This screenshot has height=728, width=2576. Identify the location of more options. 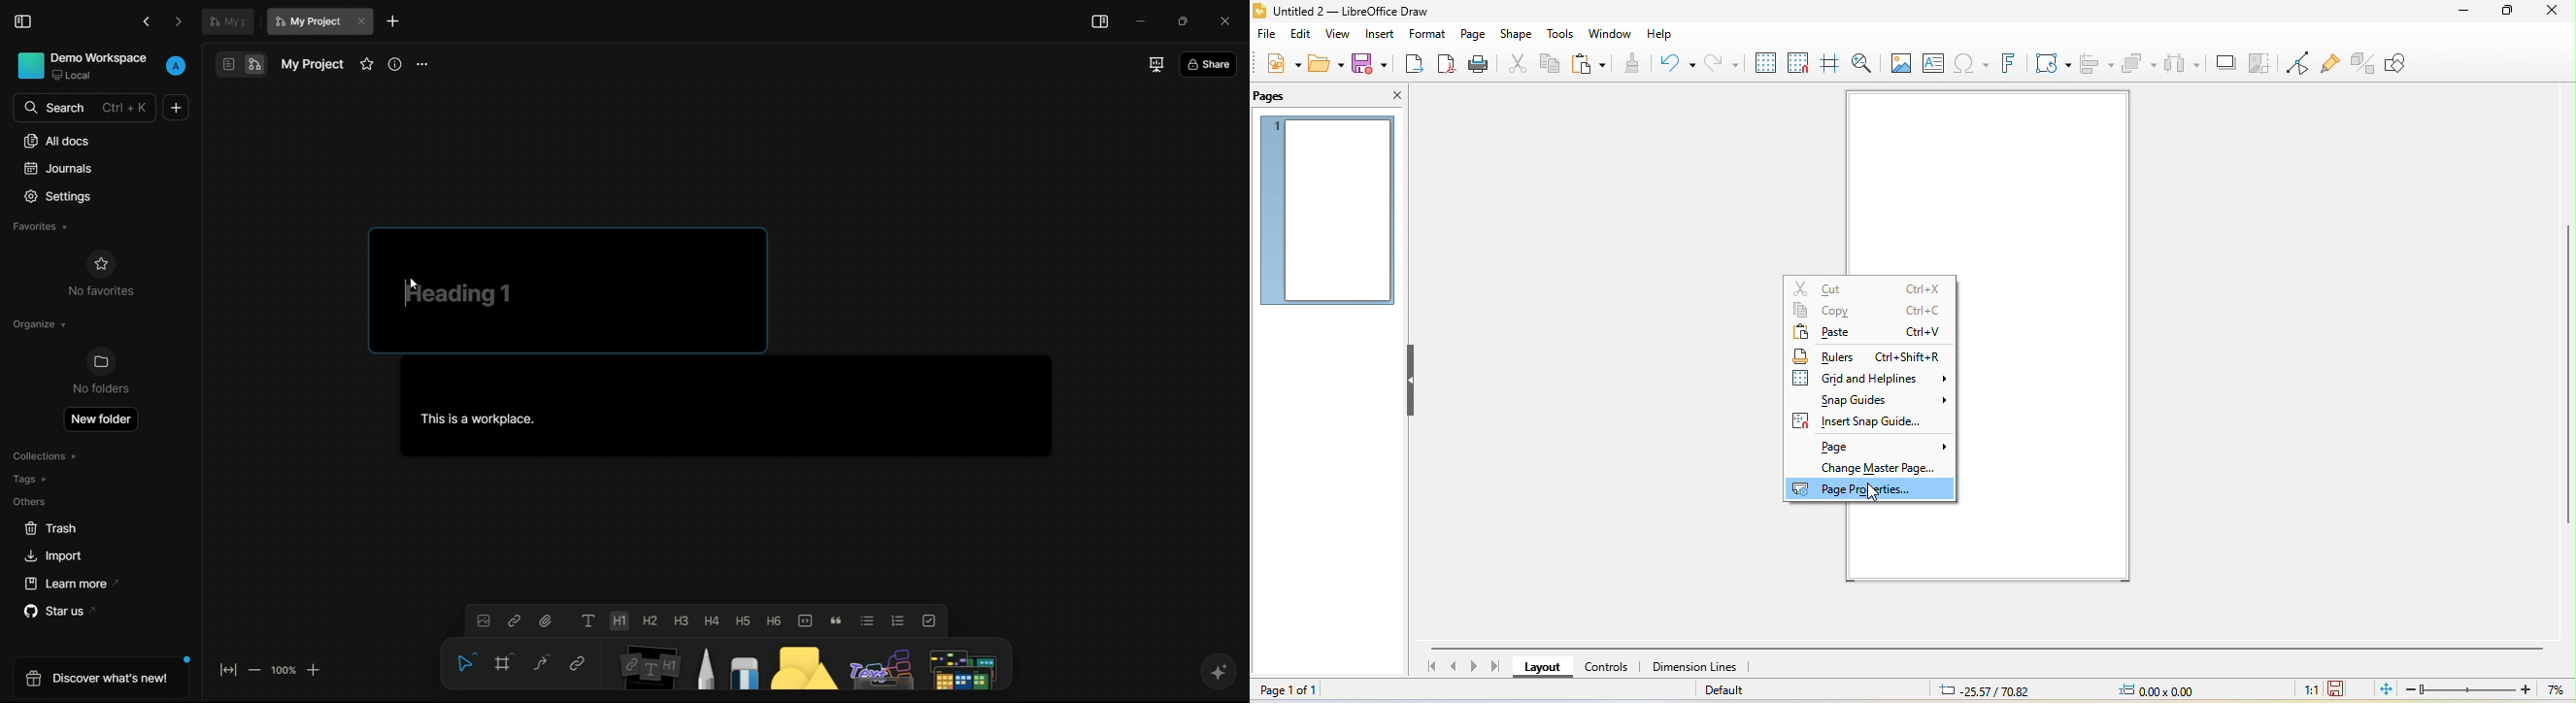
(422, 64).